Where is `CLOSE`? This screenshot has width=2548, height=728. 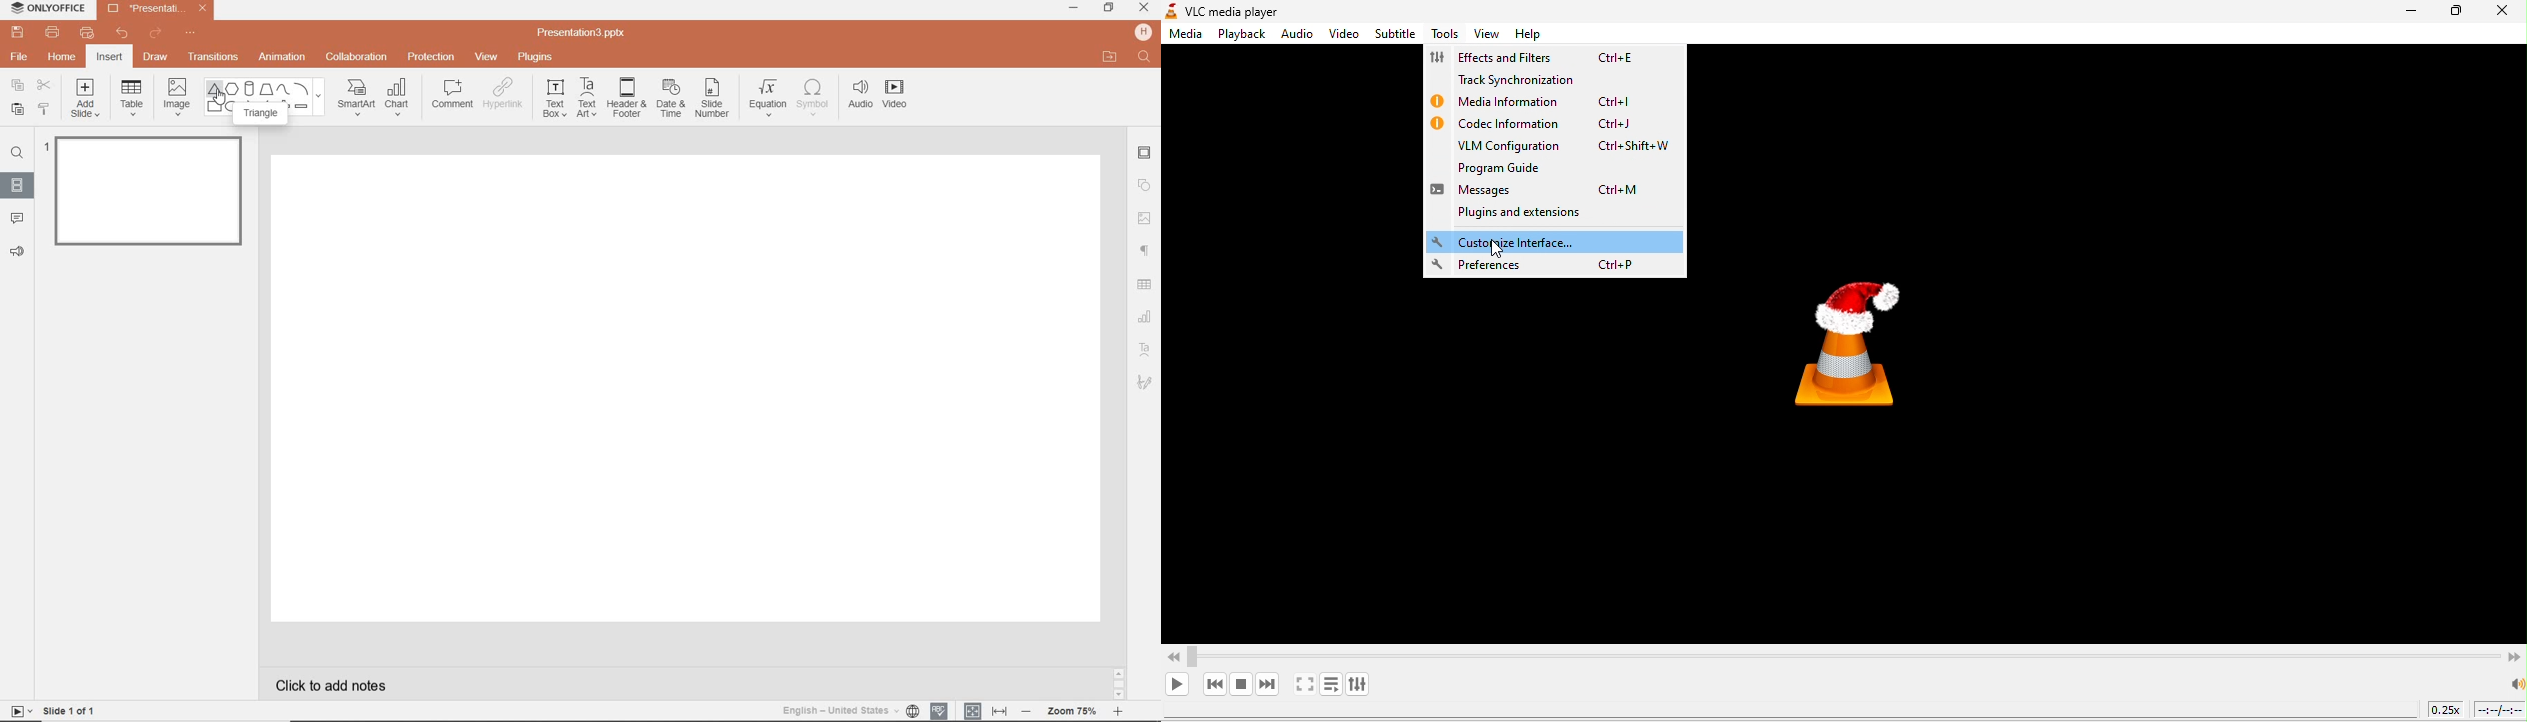 CLOSE is located at coordinates (1145, 8).